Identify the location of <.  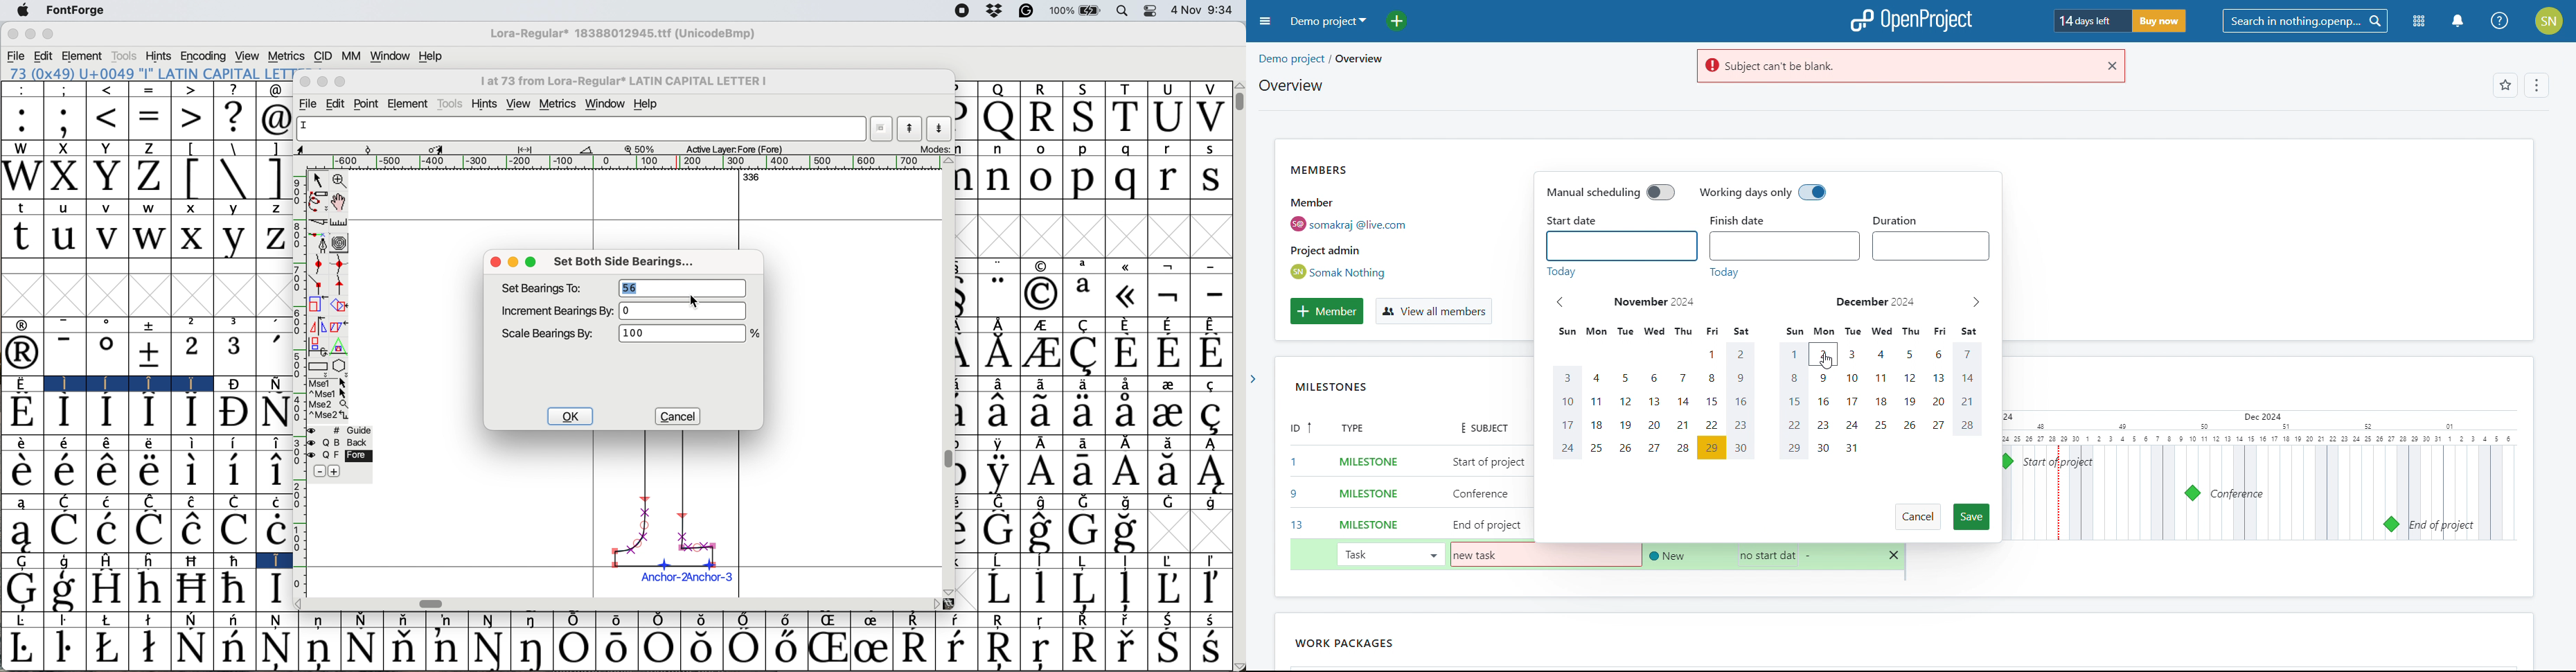
(108, 119).